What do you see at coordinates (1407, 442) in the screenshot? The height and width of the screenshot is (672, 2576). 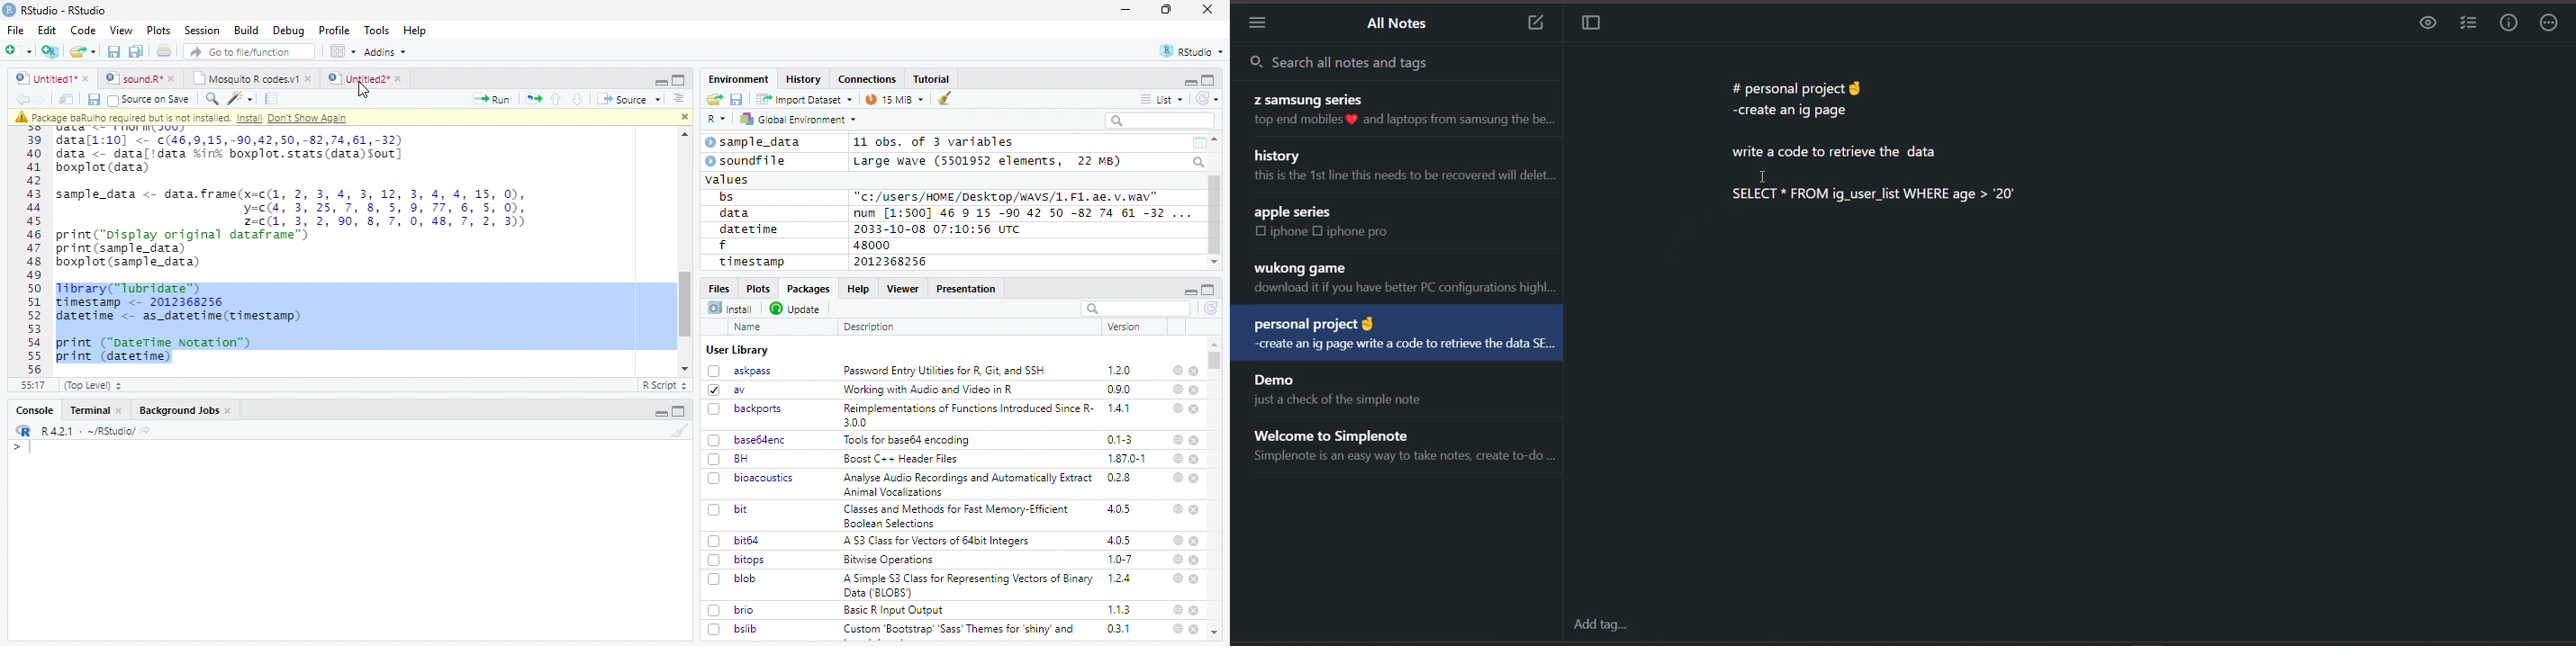 I see `note title  and preview` at bounding box center [1407, 442].